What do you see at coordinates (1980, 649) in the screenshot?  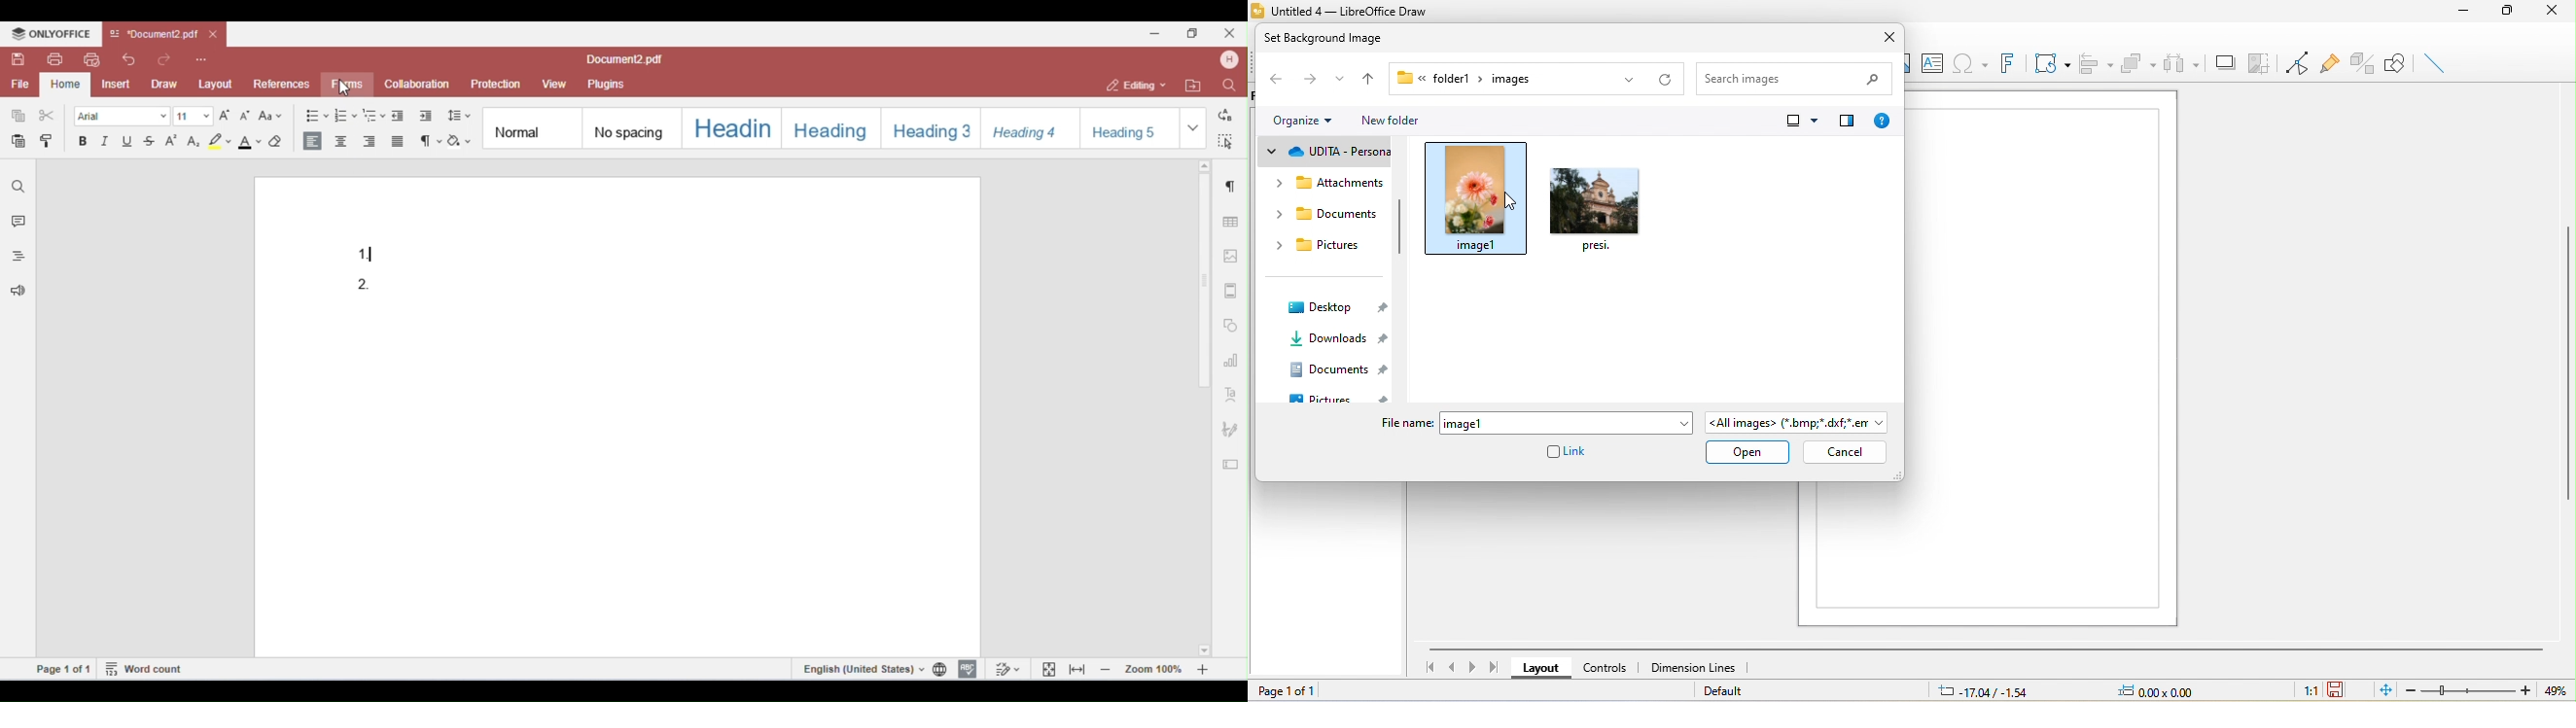 I see `horizontal scroll bar` at bounding box center [1980, 649].